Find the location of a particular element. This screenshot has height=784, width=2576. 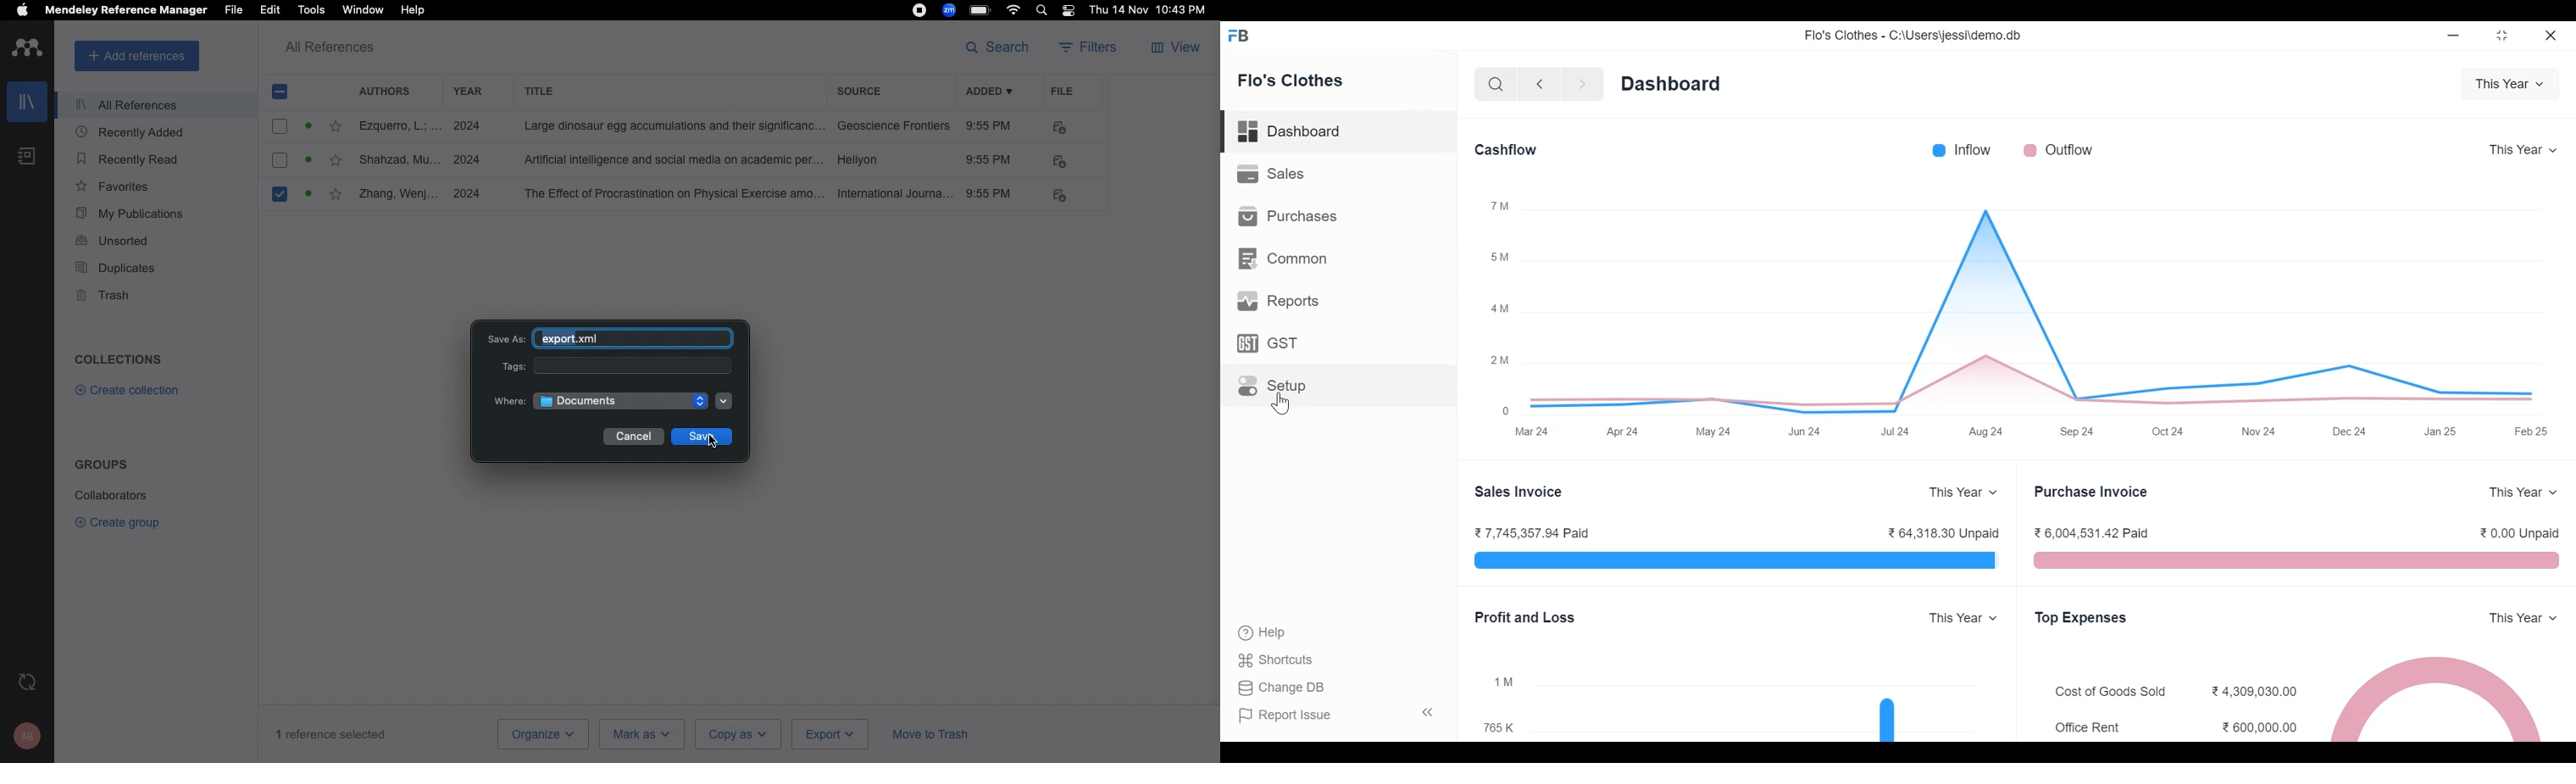

Unsorted is located at coordinates (113, 240).